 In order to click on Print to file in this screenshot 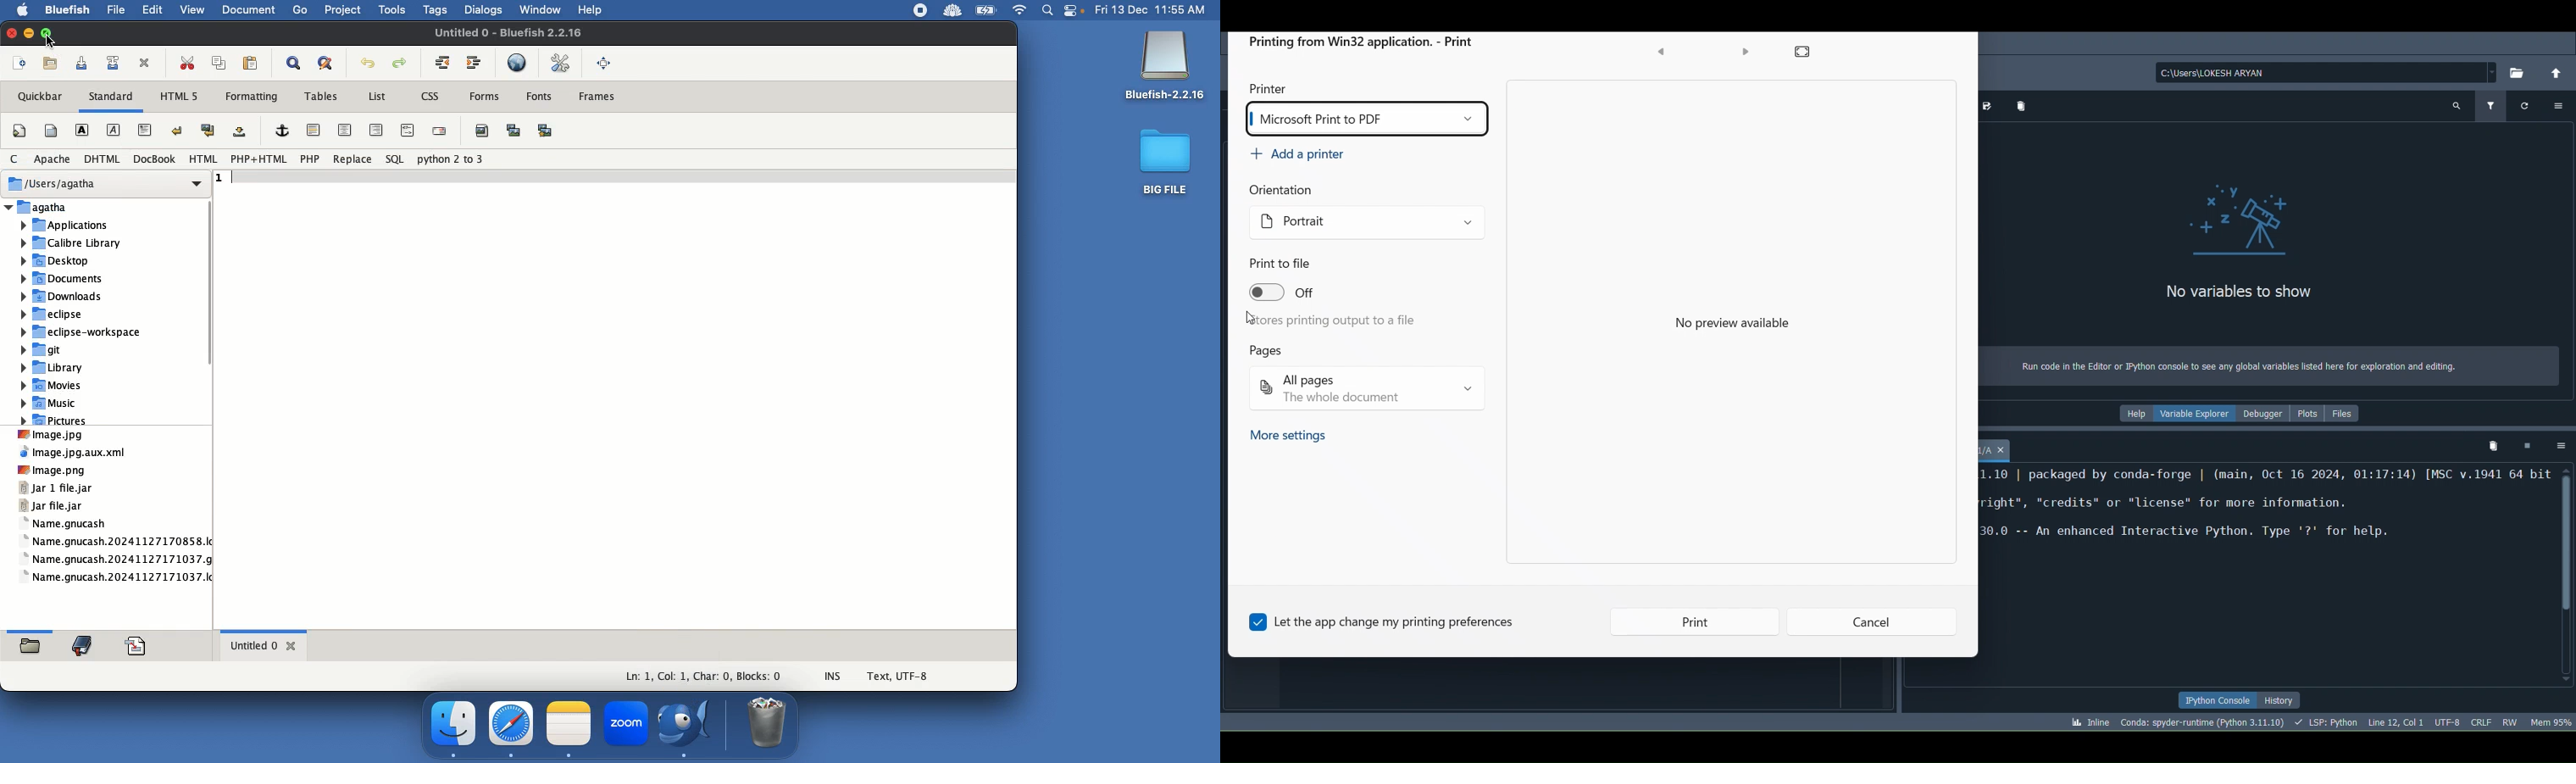, I will do `click(1282, 266)`.